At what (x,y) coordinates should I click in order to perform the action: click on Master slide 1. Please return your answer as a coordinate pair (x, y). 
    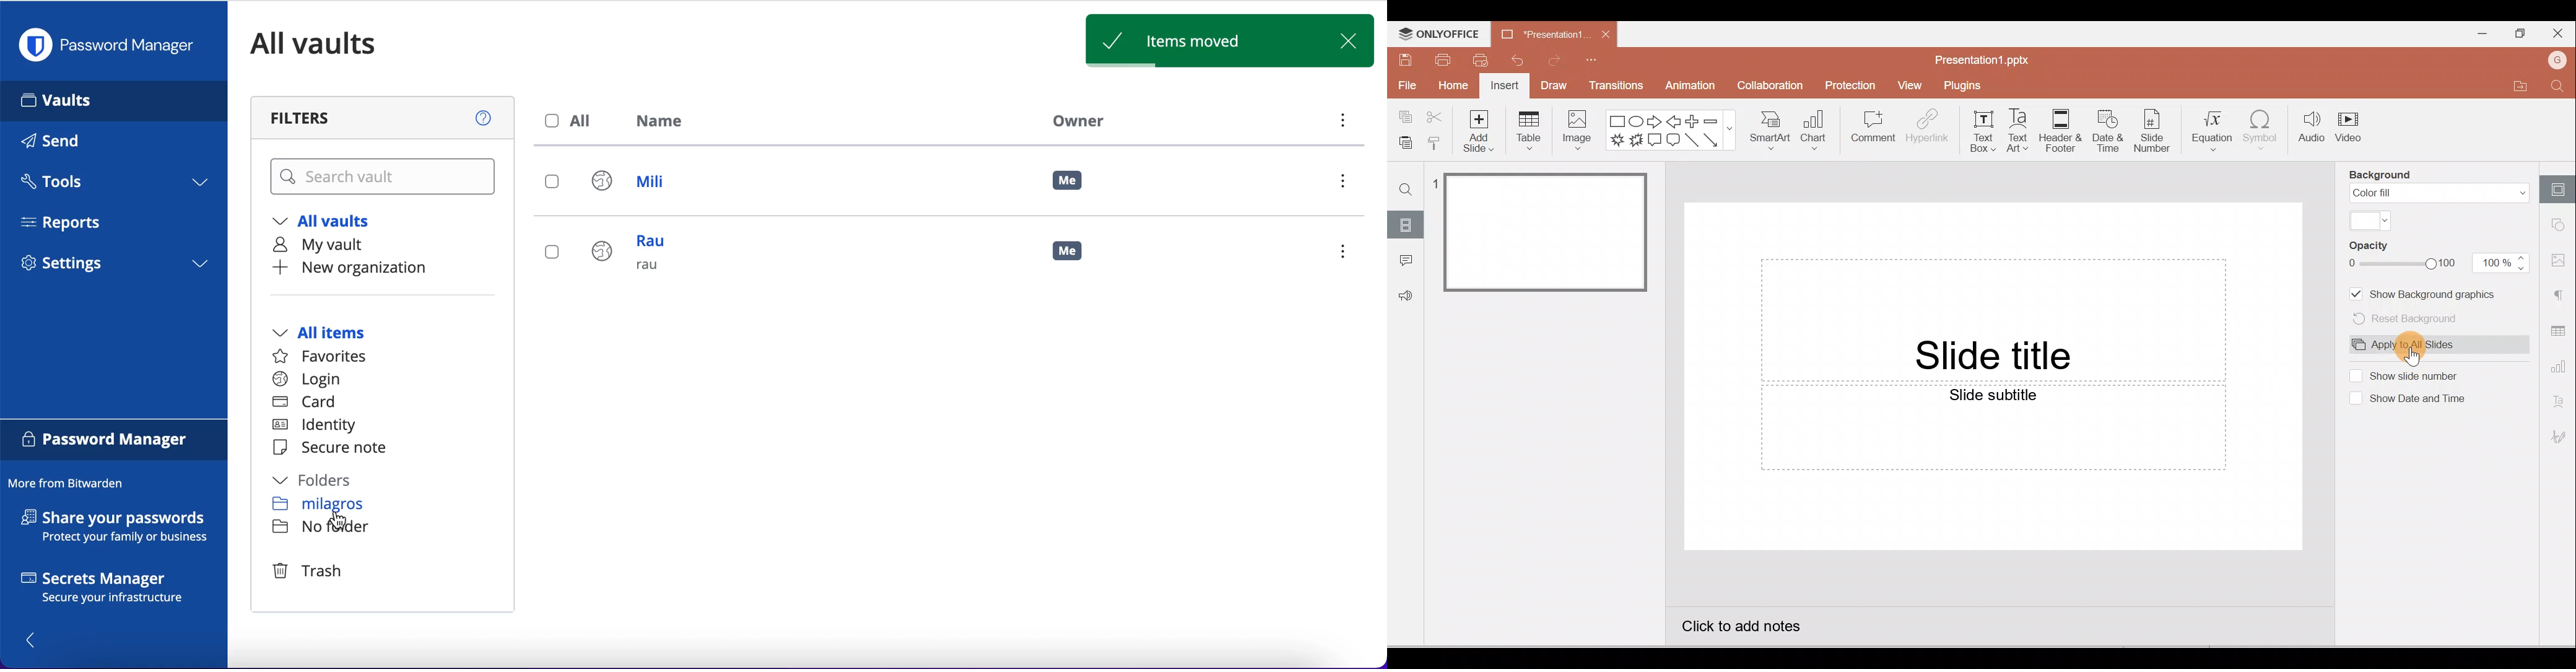
    Looking at the image, I should click on (1547, 231).